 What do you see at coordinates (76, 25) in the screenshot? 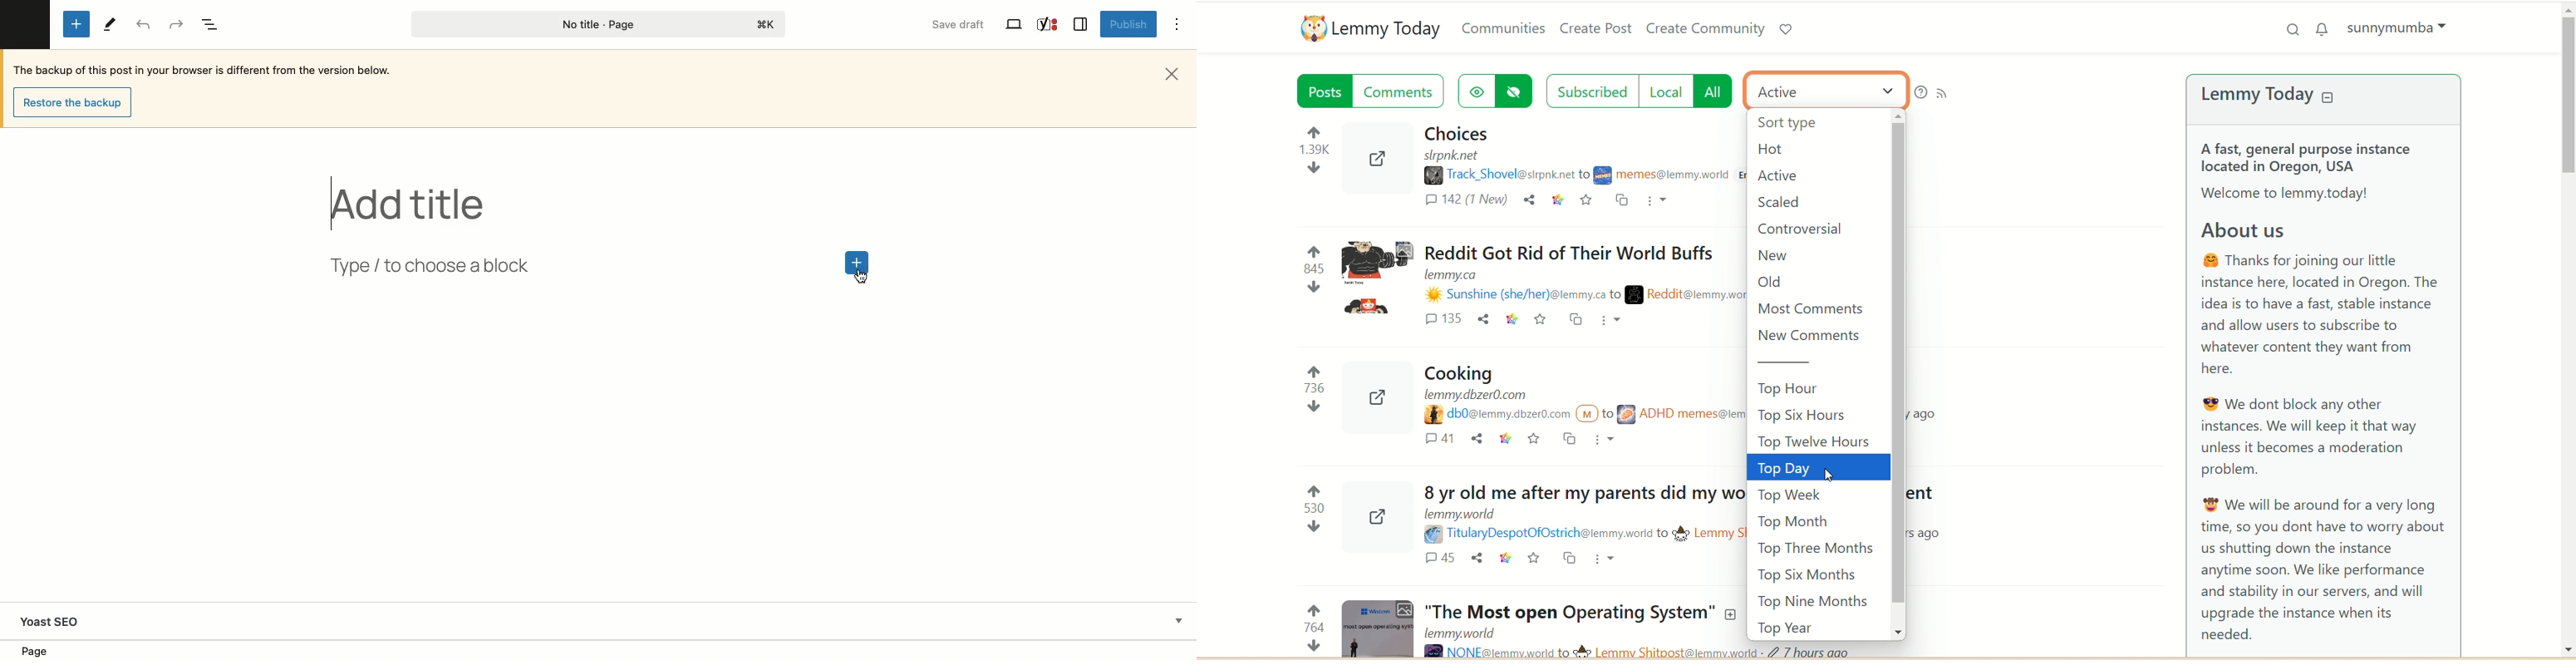
I see `Add new block` at bounding box center [76, 25].